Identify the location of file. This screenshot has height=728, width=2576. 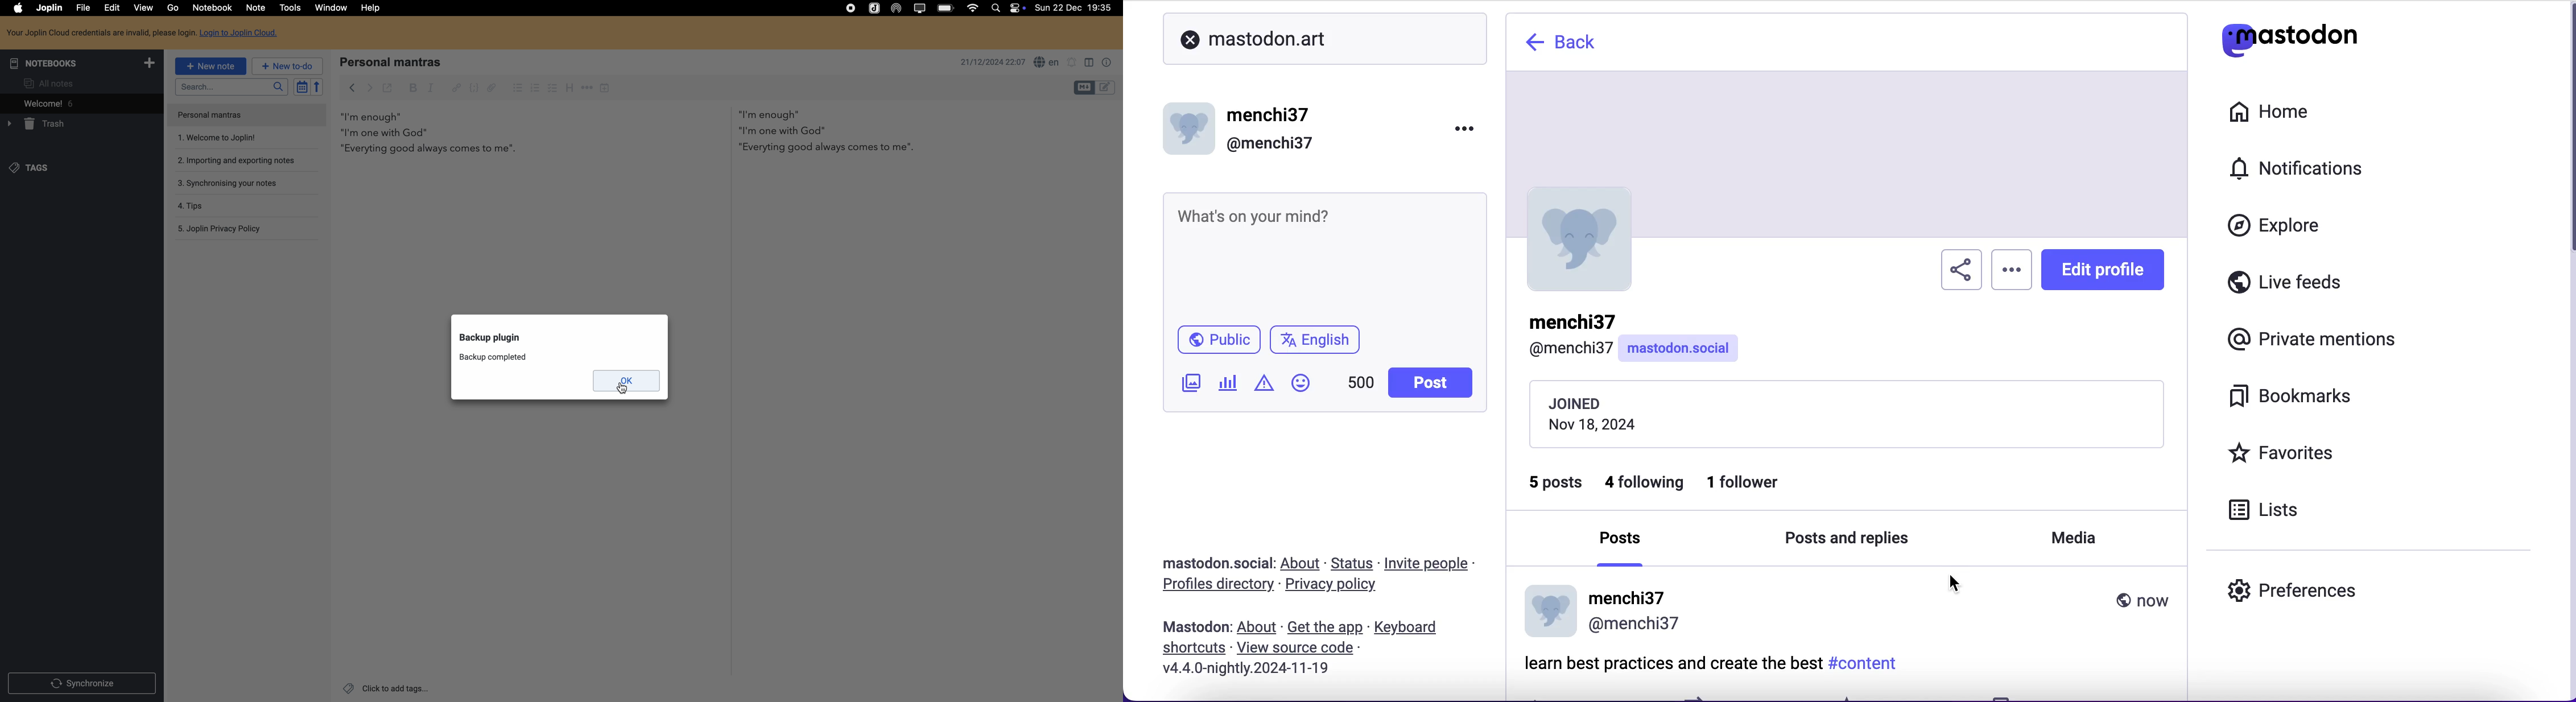
(83, 8).